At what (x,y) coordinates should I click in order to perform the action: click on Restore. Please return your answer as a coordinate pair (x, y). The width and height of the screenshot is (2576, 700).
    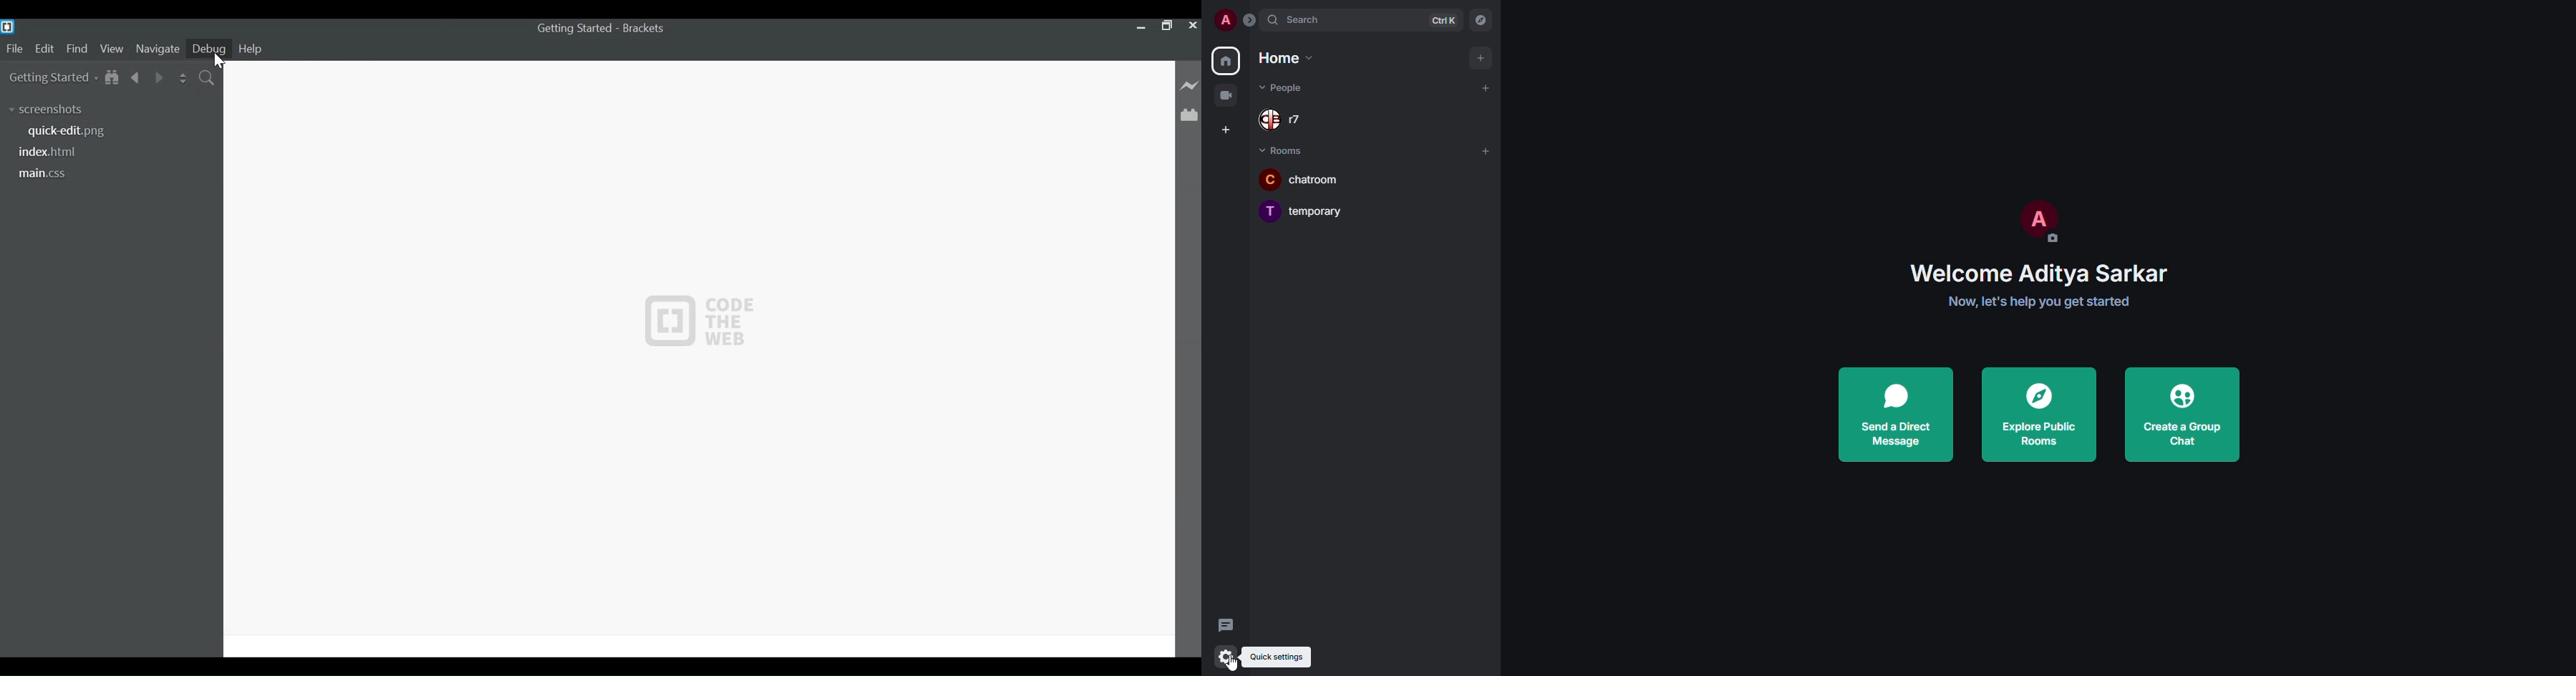
    Looking at the image, I should click on (1165, 24).